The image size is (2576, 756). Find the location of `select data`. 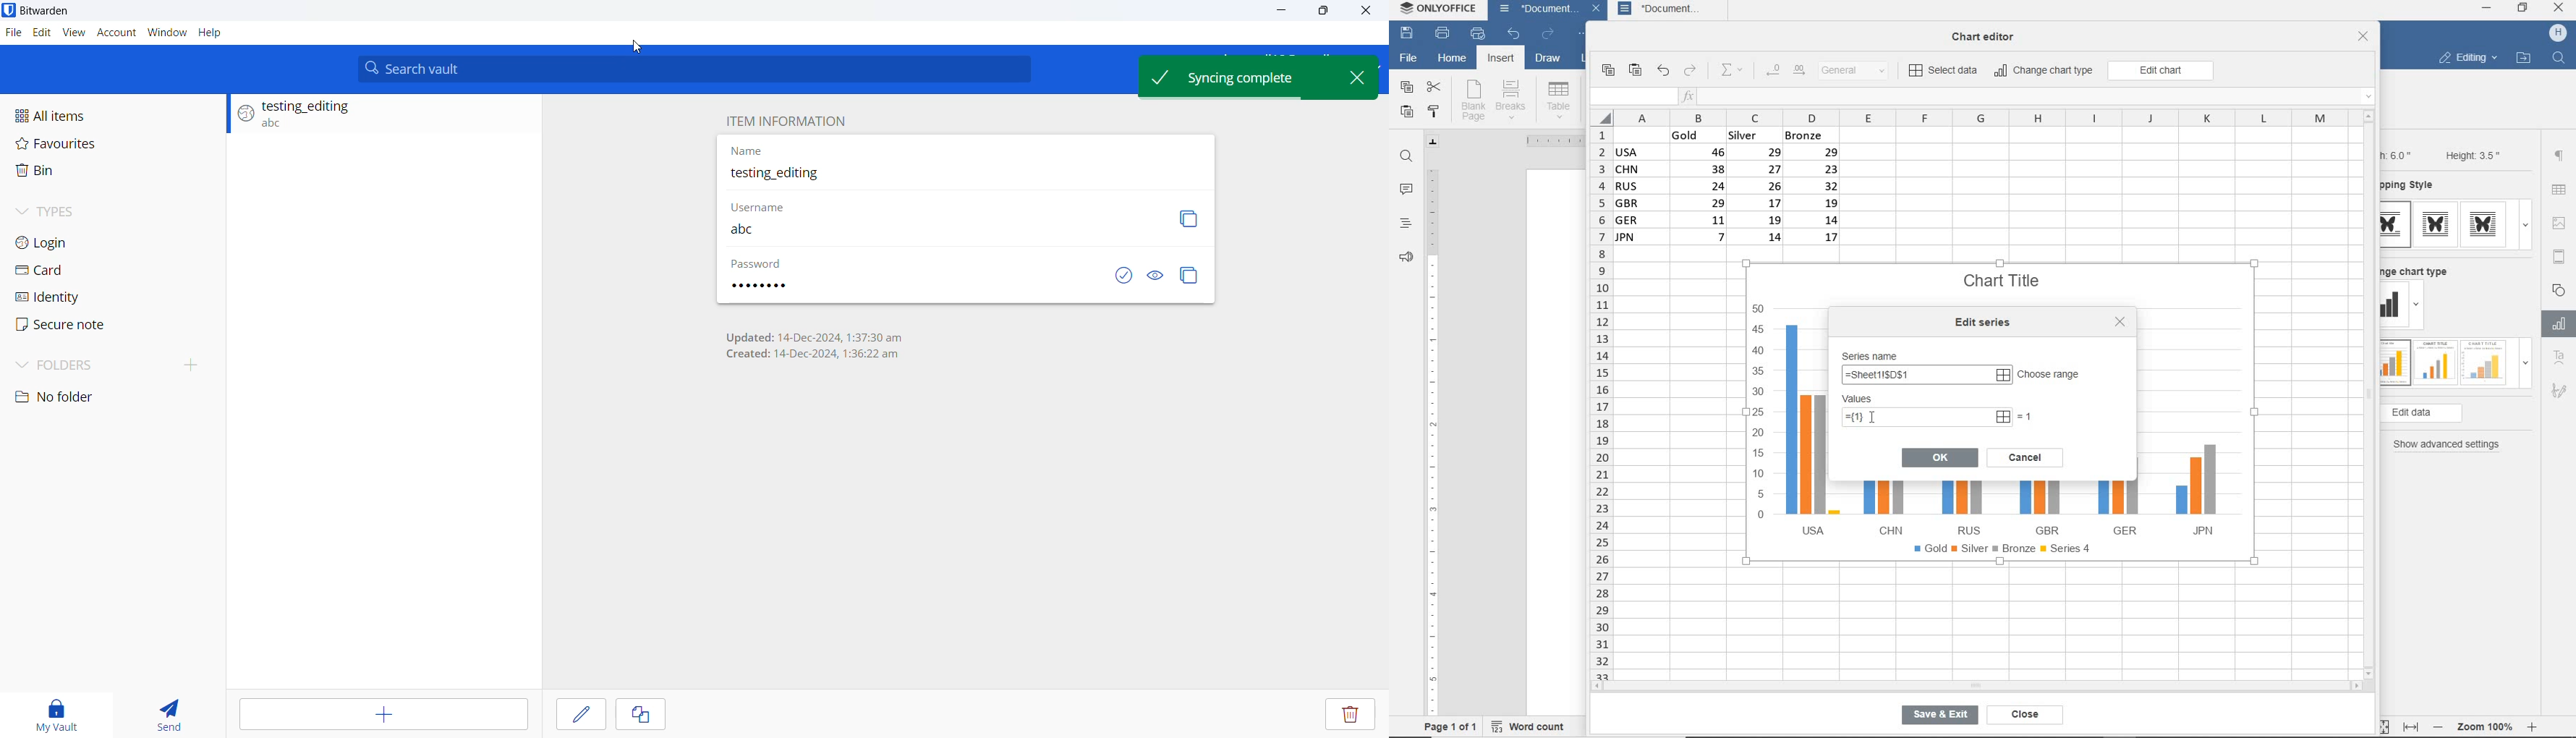

select data is located at coordinates (1944, 71).